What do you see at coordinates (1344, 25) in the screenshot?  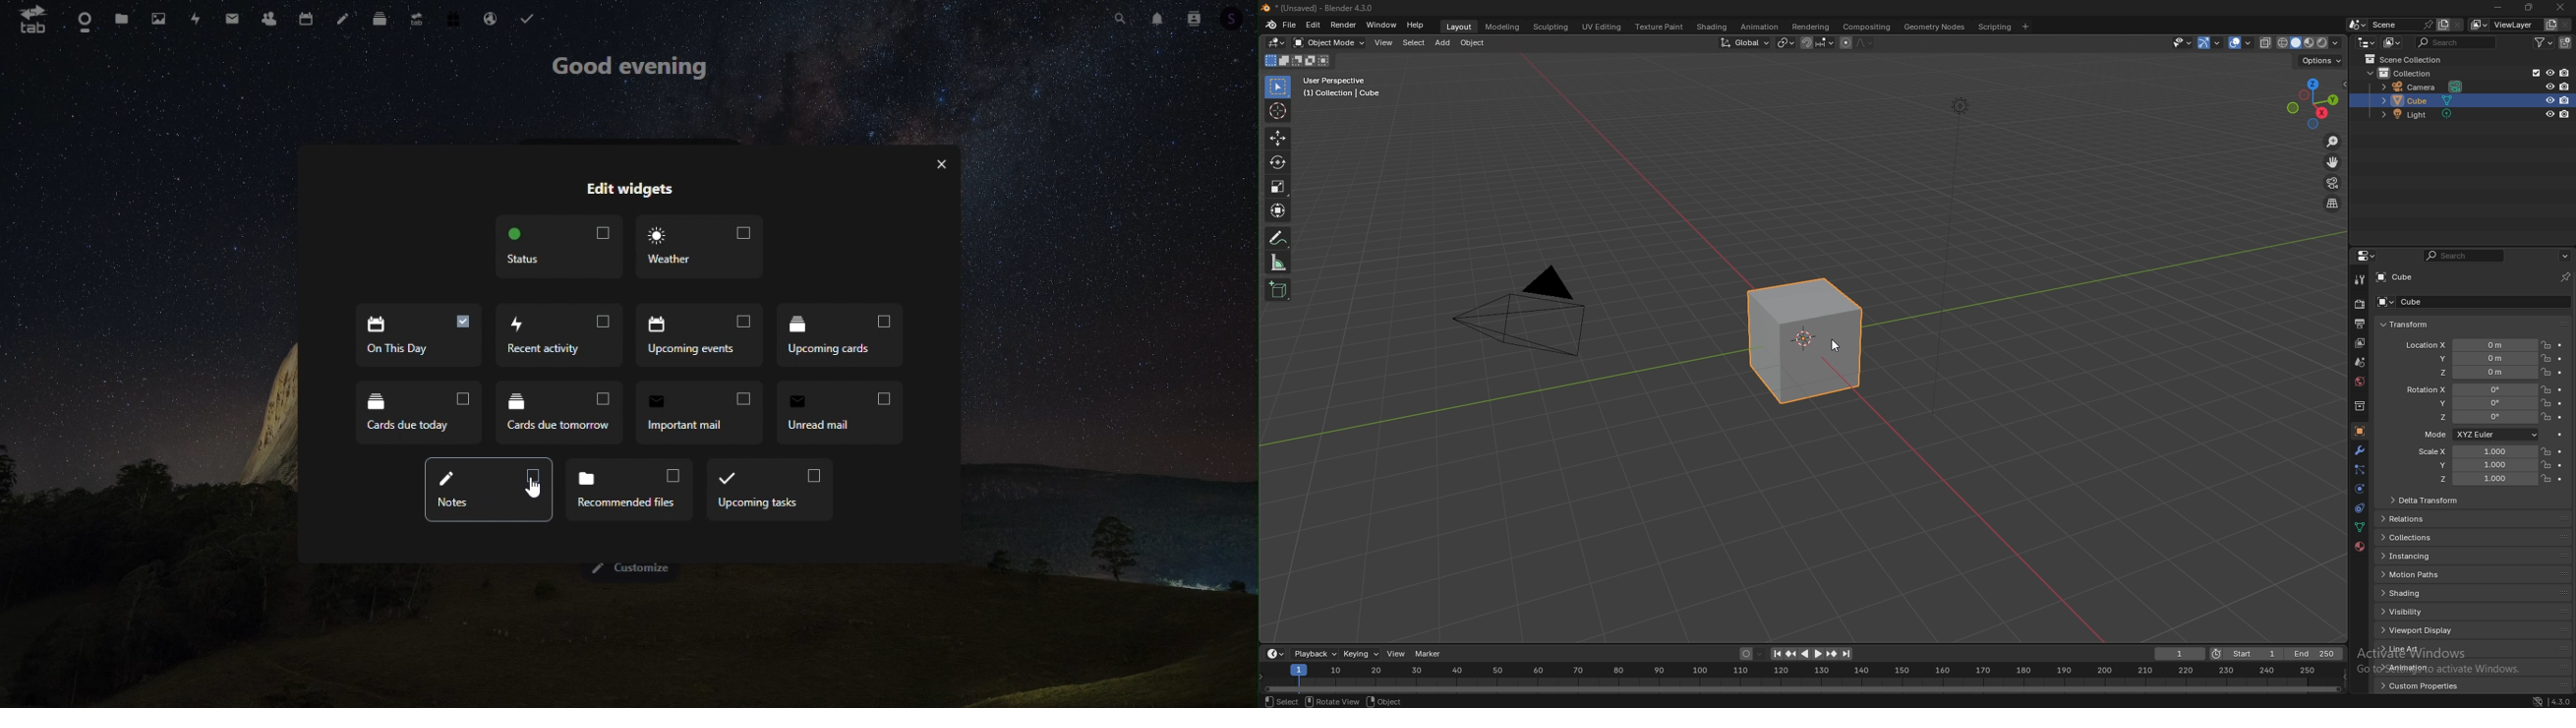 I see `render` at bounding box center [1344, 25].